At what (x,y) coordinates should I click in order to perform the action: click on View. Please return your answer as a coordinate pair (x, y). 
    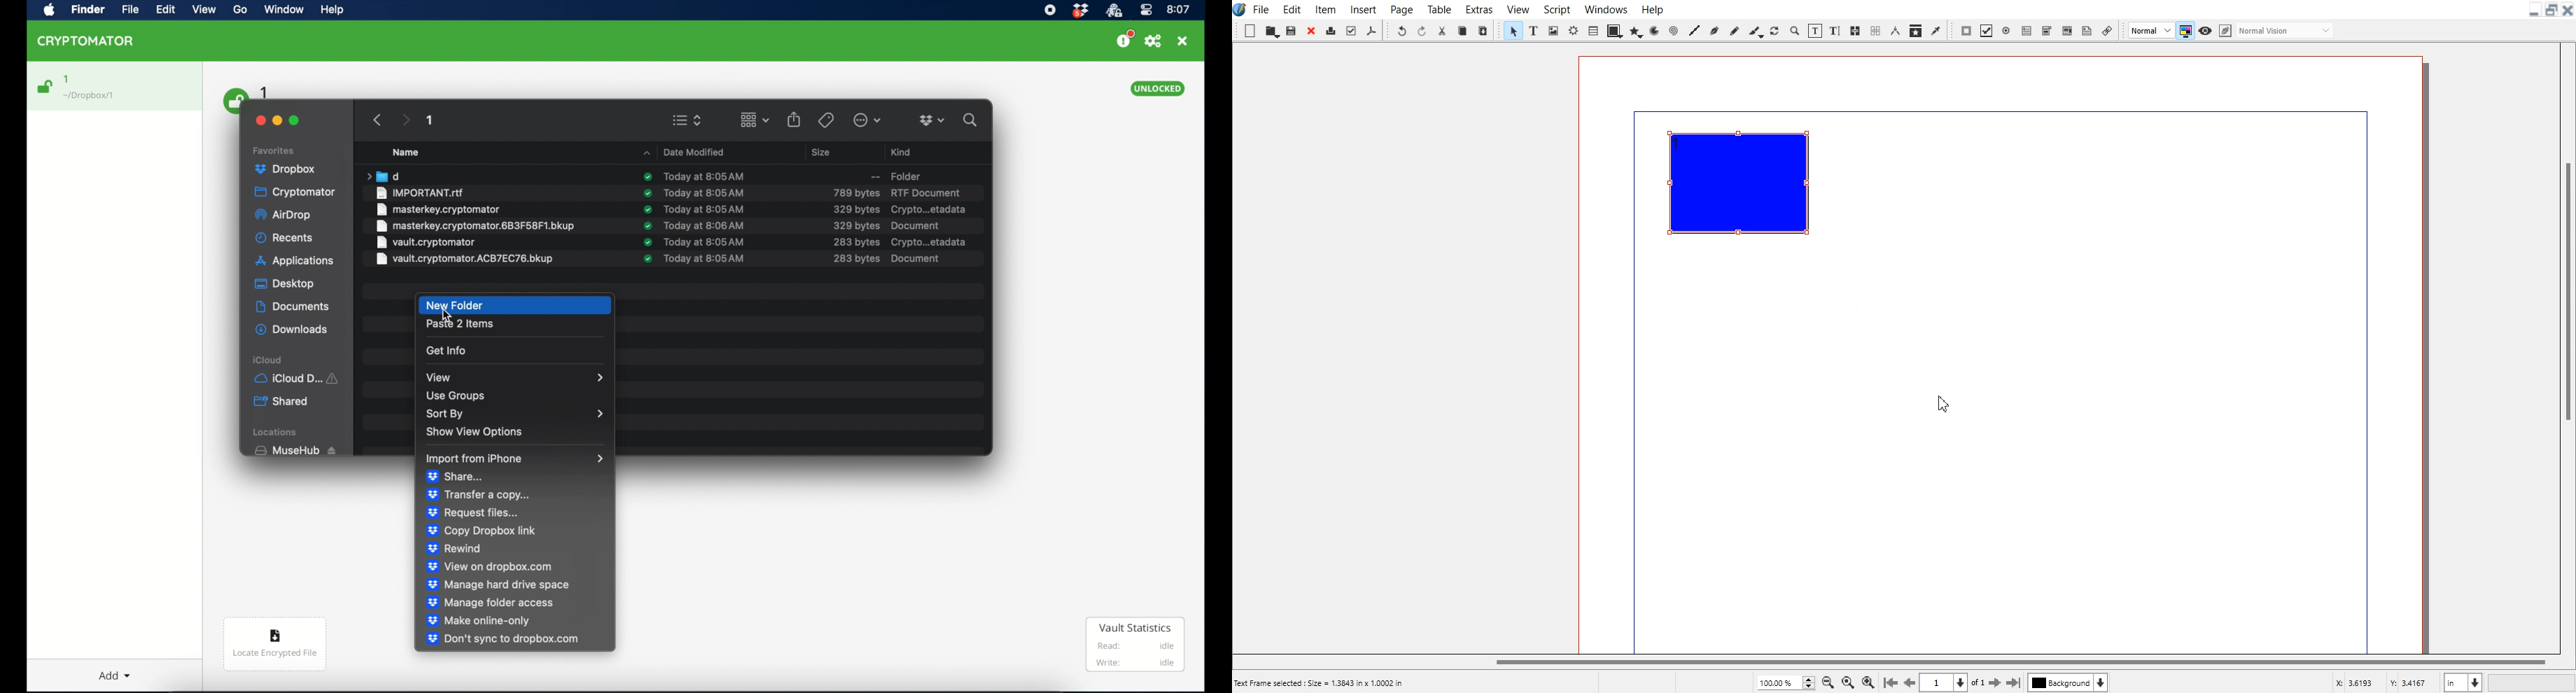
    Looking at the image, I should click on (1518, 8).